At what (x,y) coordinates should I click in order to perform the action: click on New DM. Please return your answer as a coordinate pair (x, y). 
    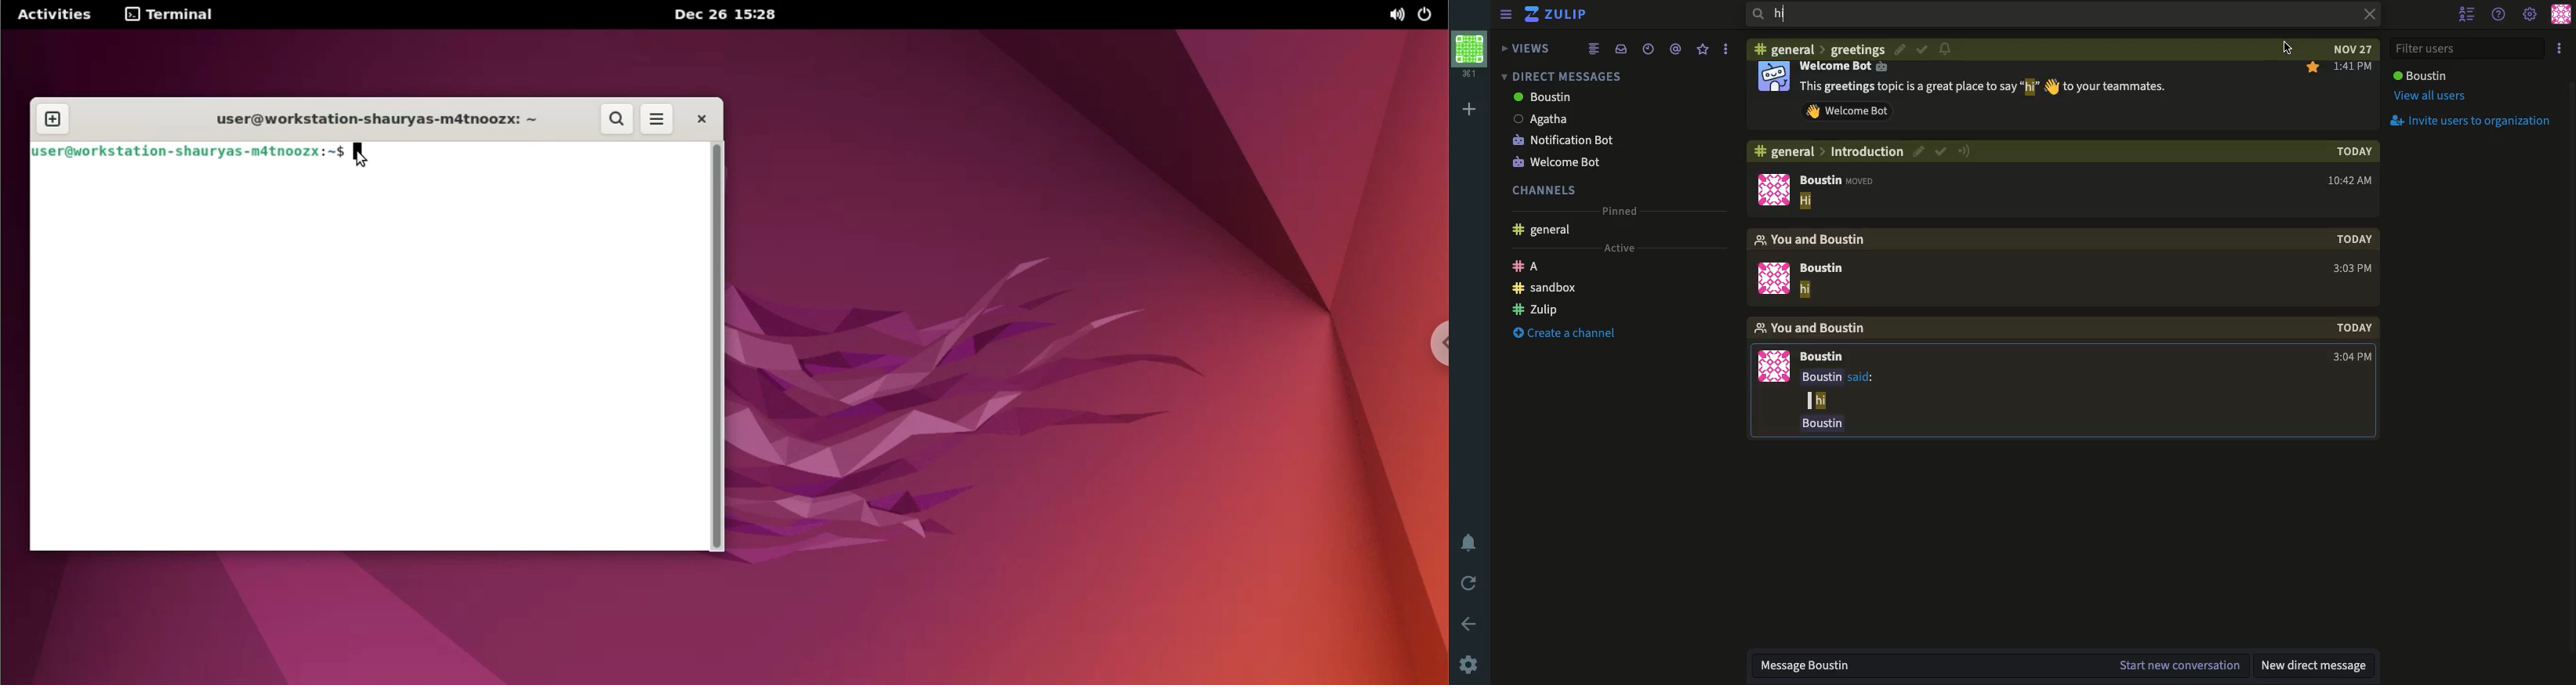
    Looking at the image, I should click on (2317, 668).